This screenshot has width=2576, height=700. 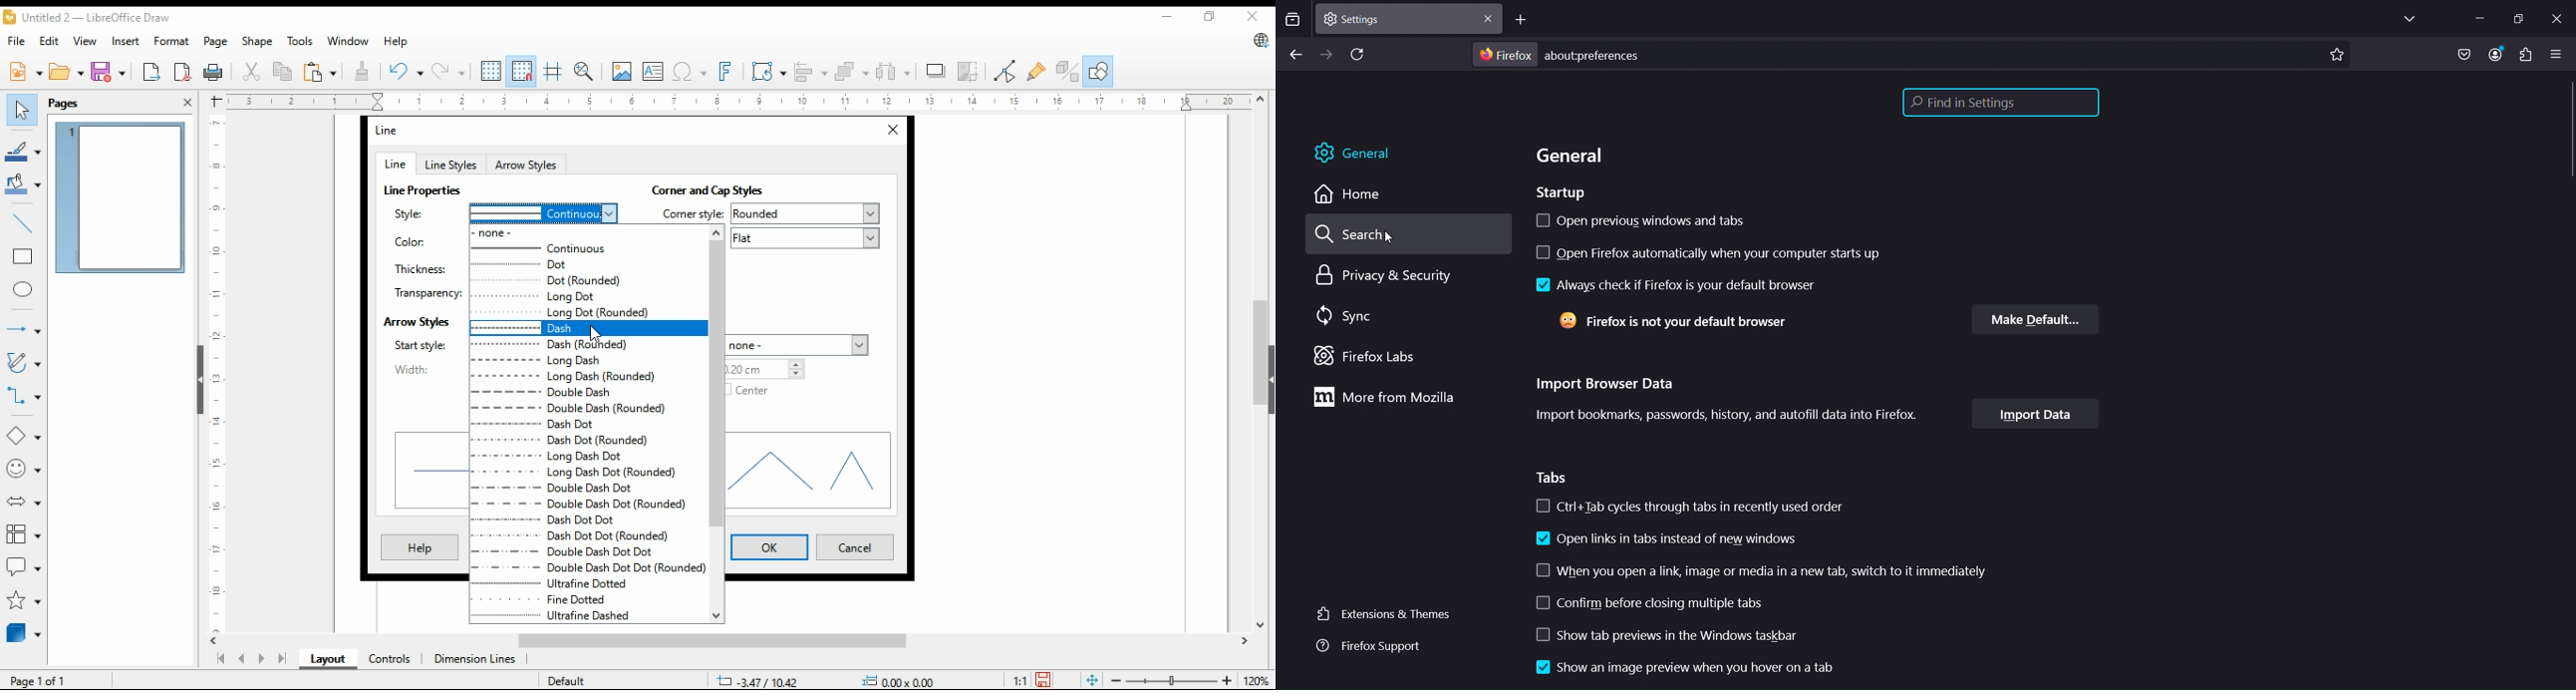 I want to click on shadow, so click(x=936, y=71).